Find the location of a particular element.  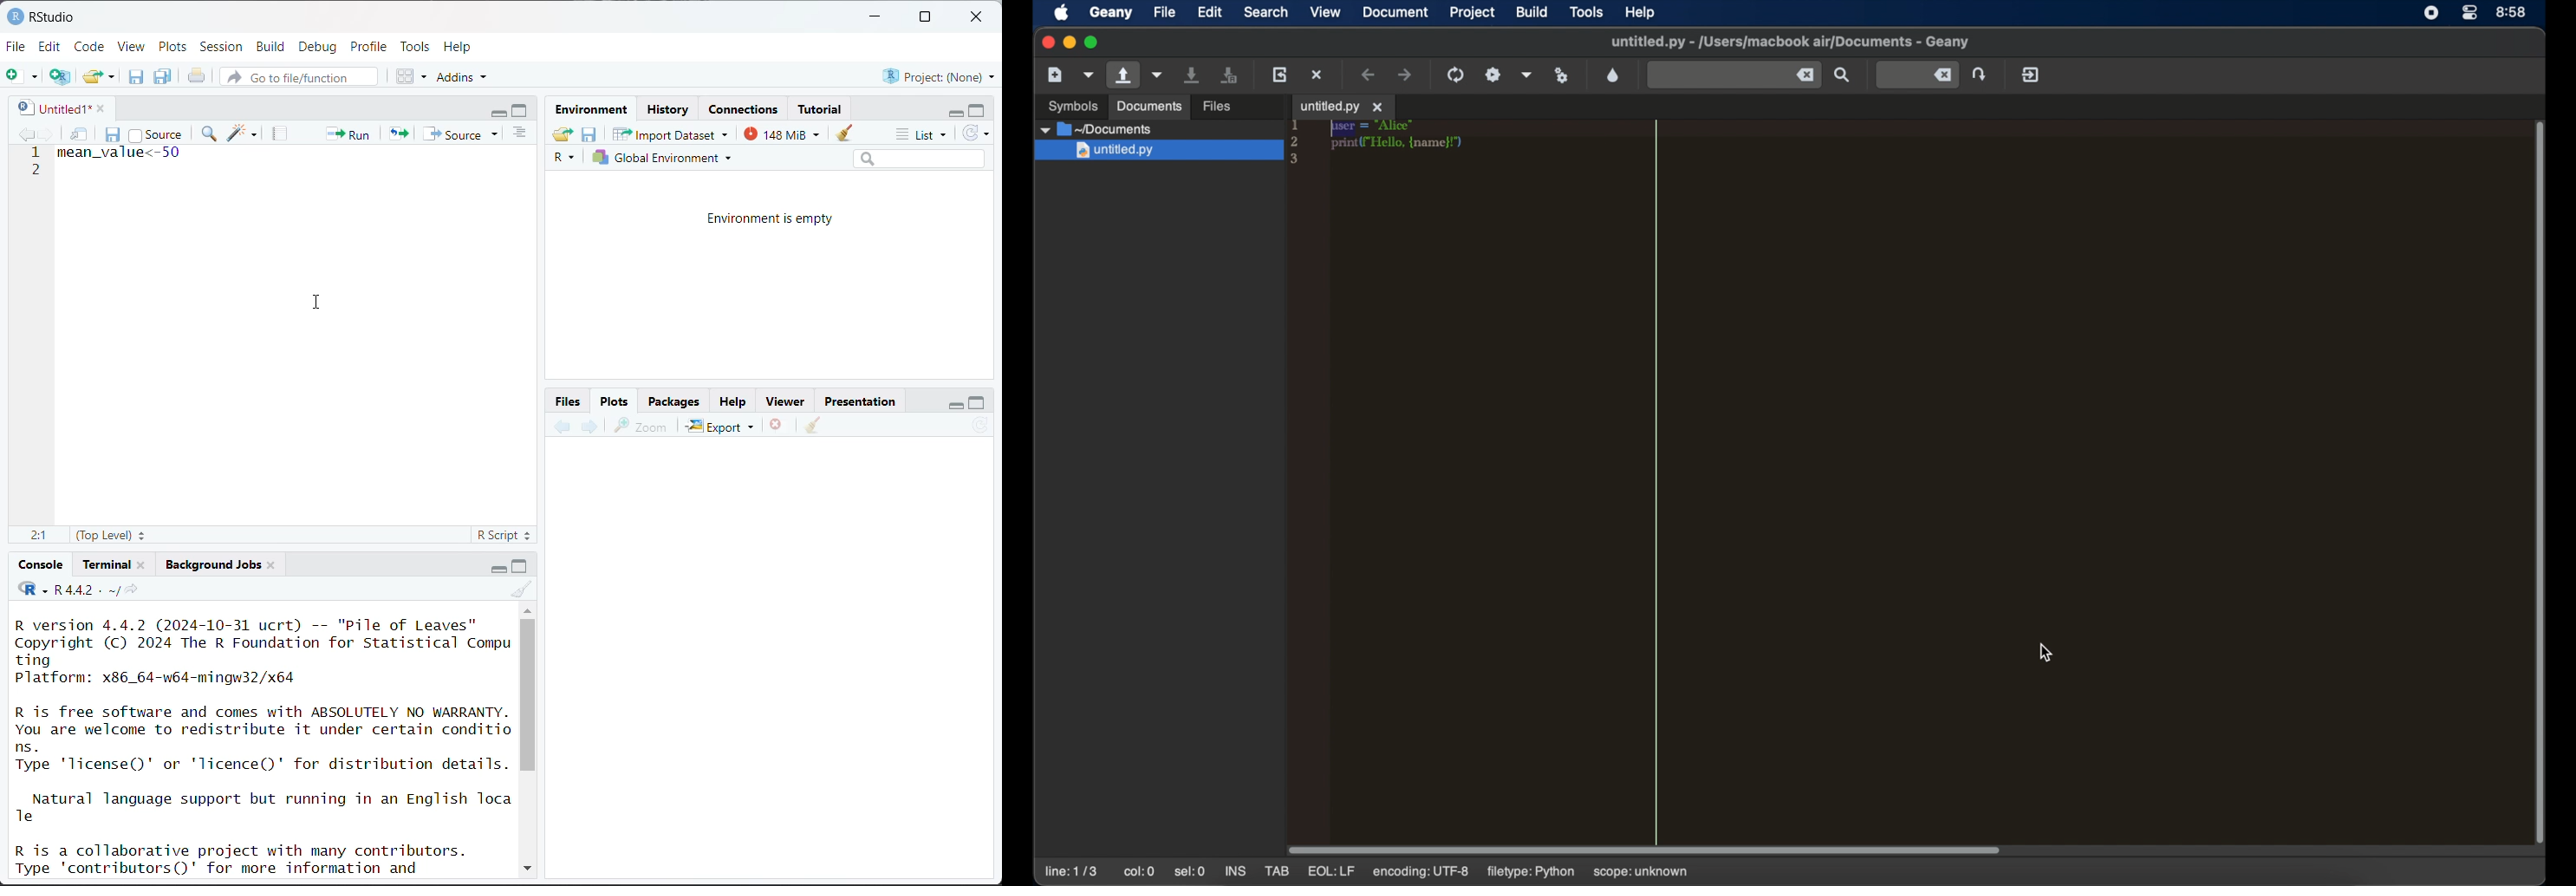

maximize is located at coordinates (978, 109).